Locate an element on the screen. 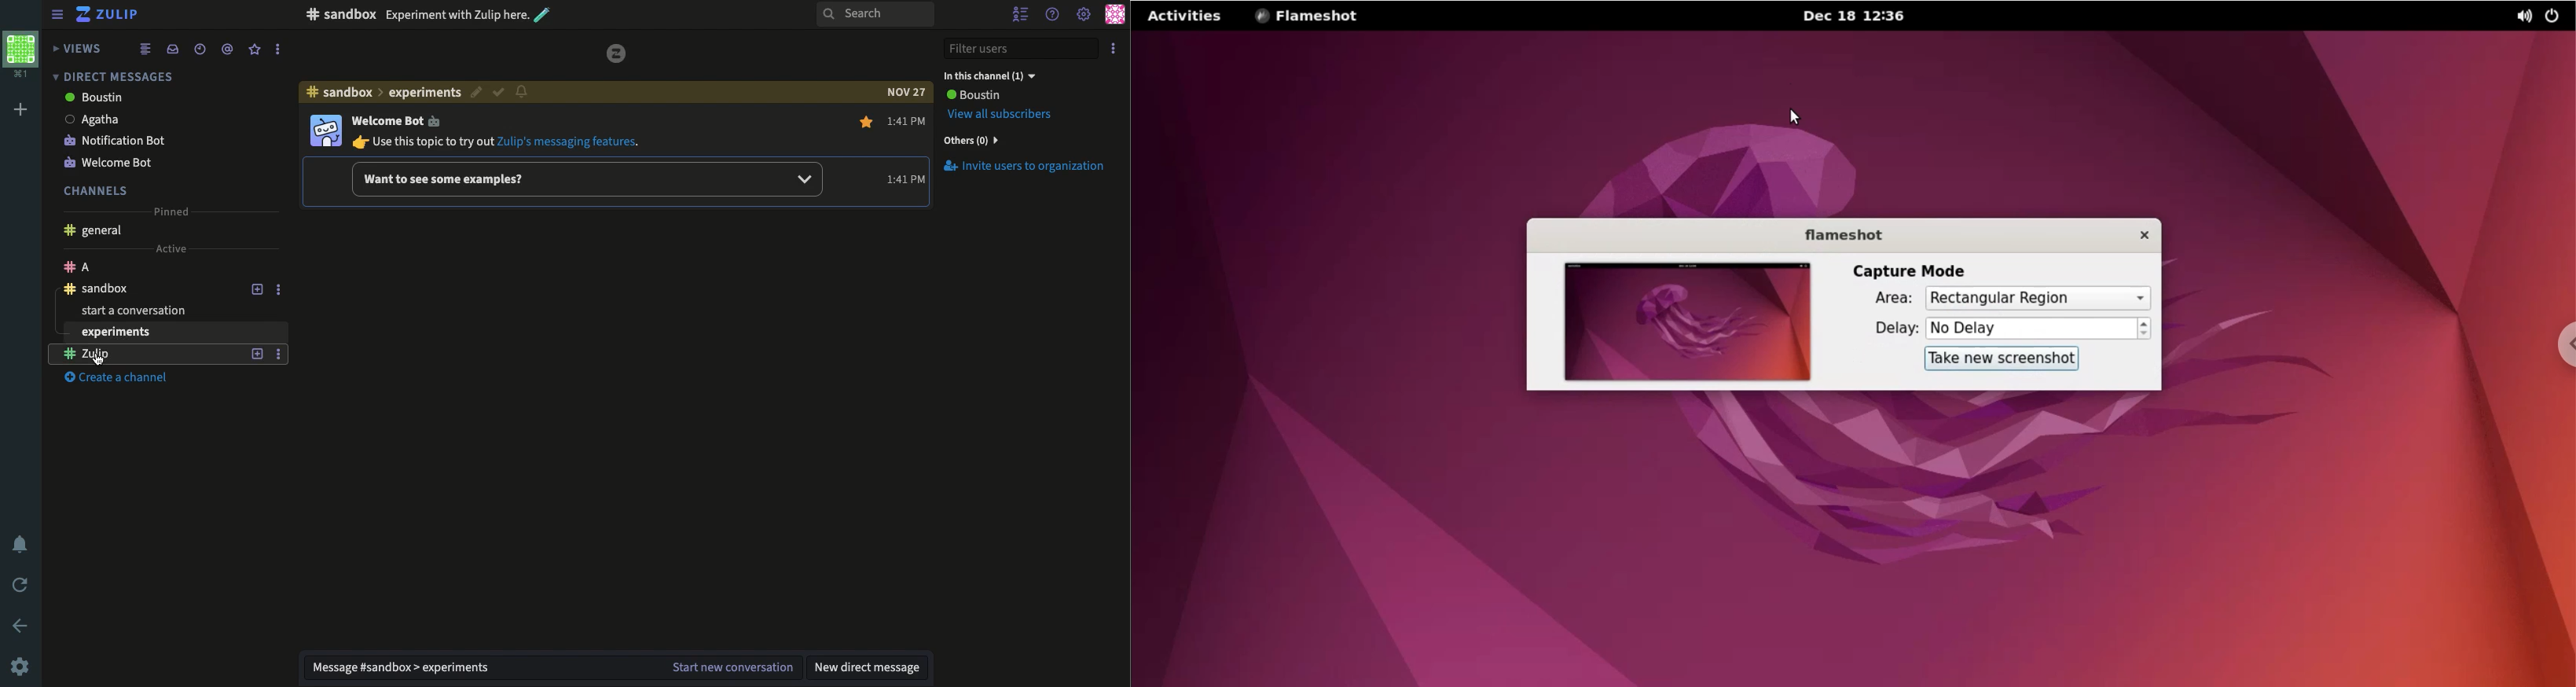 Image resolution: width=2576 pixels, height=700 pixels. Views is located at coordinates (79, 48).